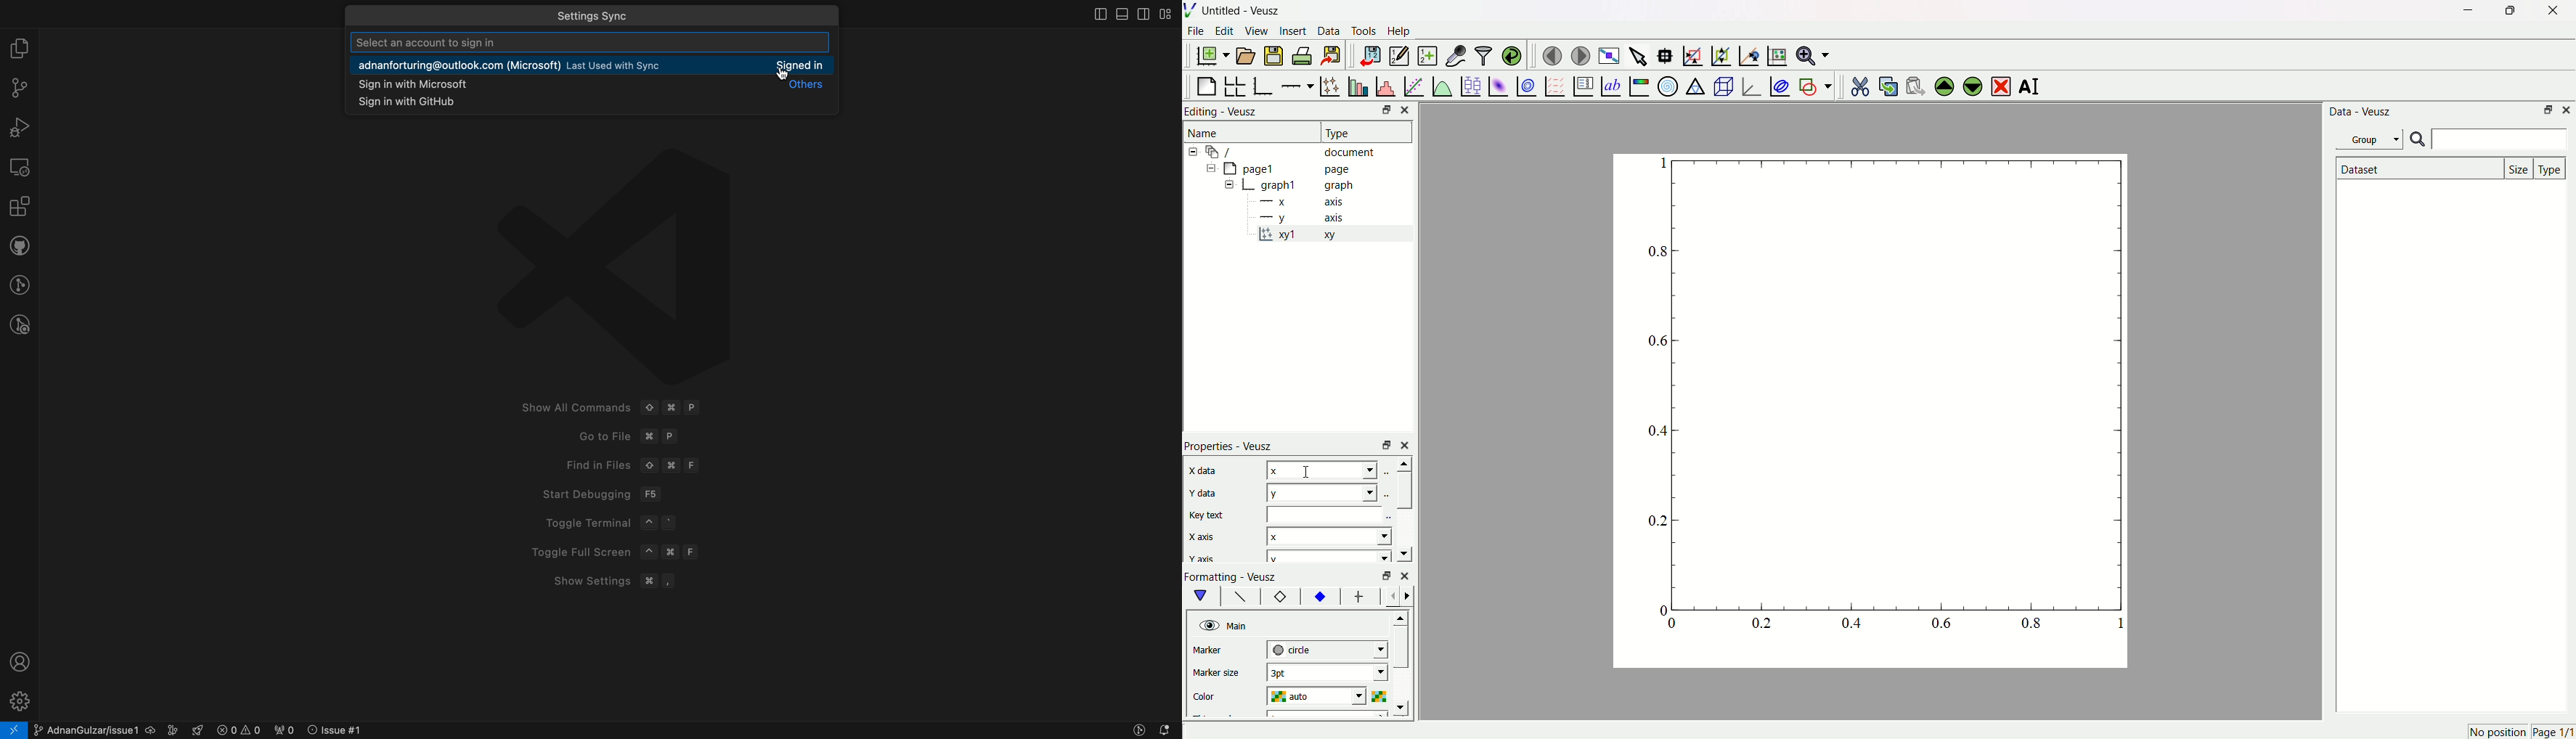 This screenshot has height=756, width=2576. What do you see at coordinates (1525, 86) in the screenshot?
I see `plot 2d datasets as contours` at bounding box center [1525, 86].